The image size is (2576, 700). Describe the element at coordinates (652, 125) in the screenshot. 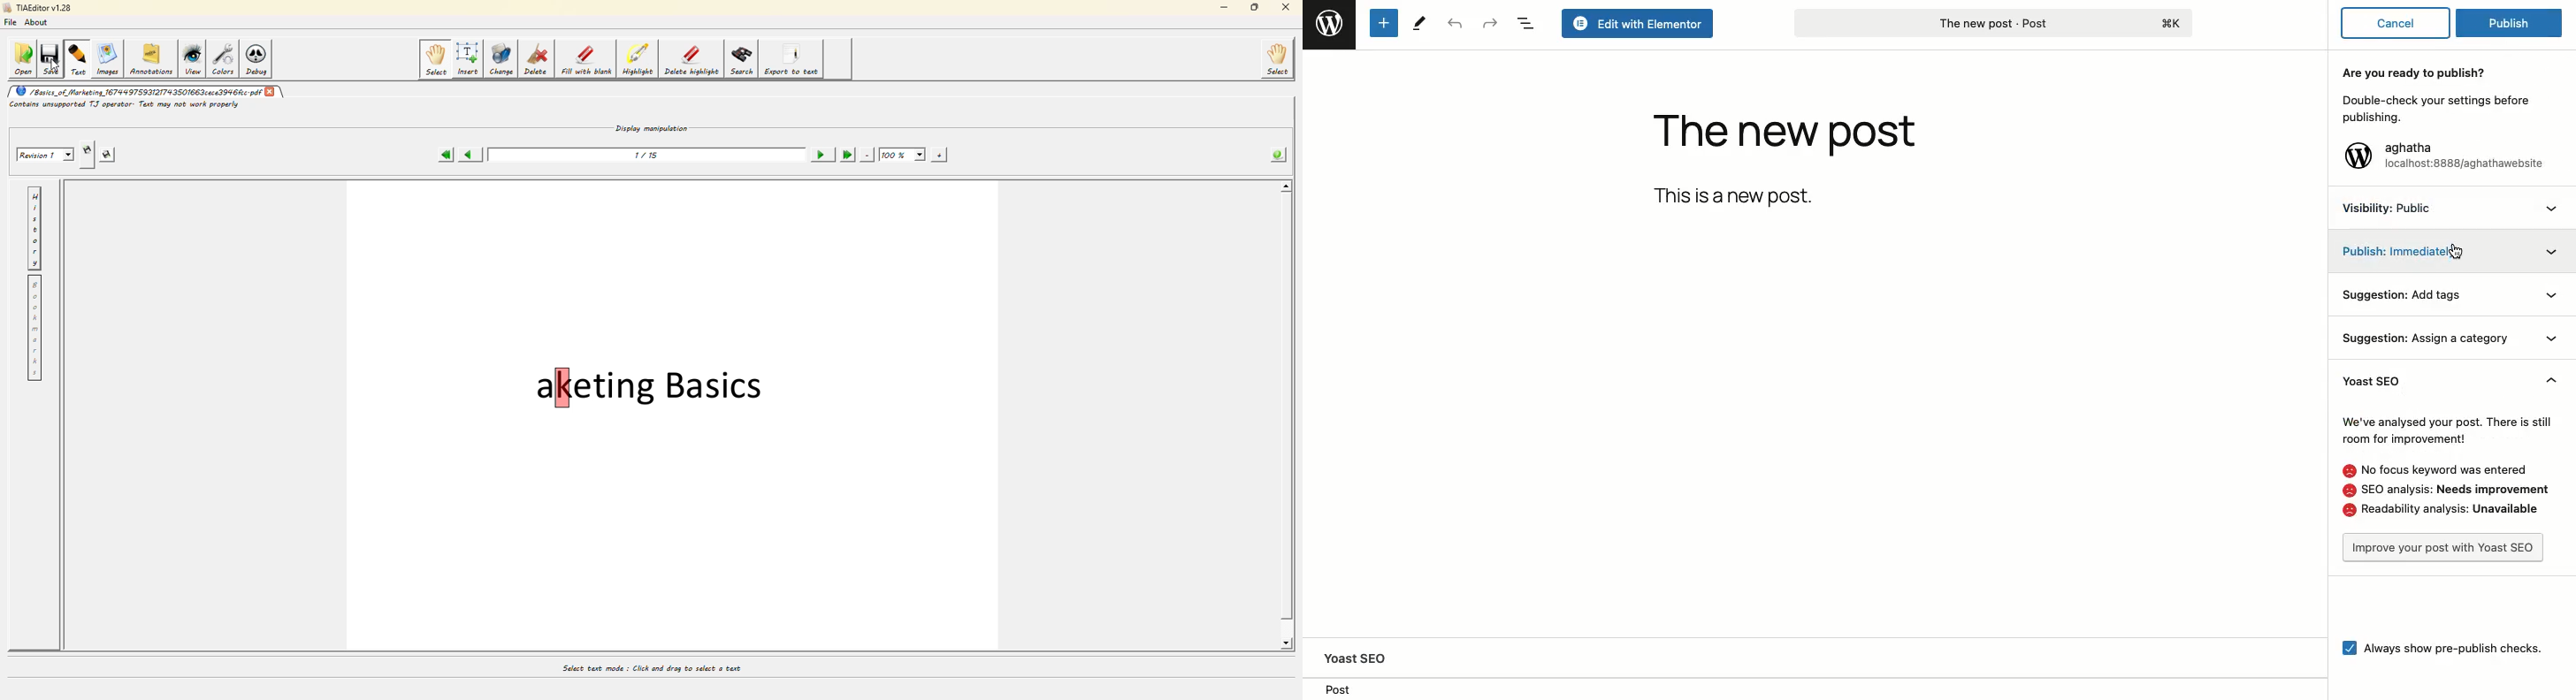

I see `display manipulation` at that location.